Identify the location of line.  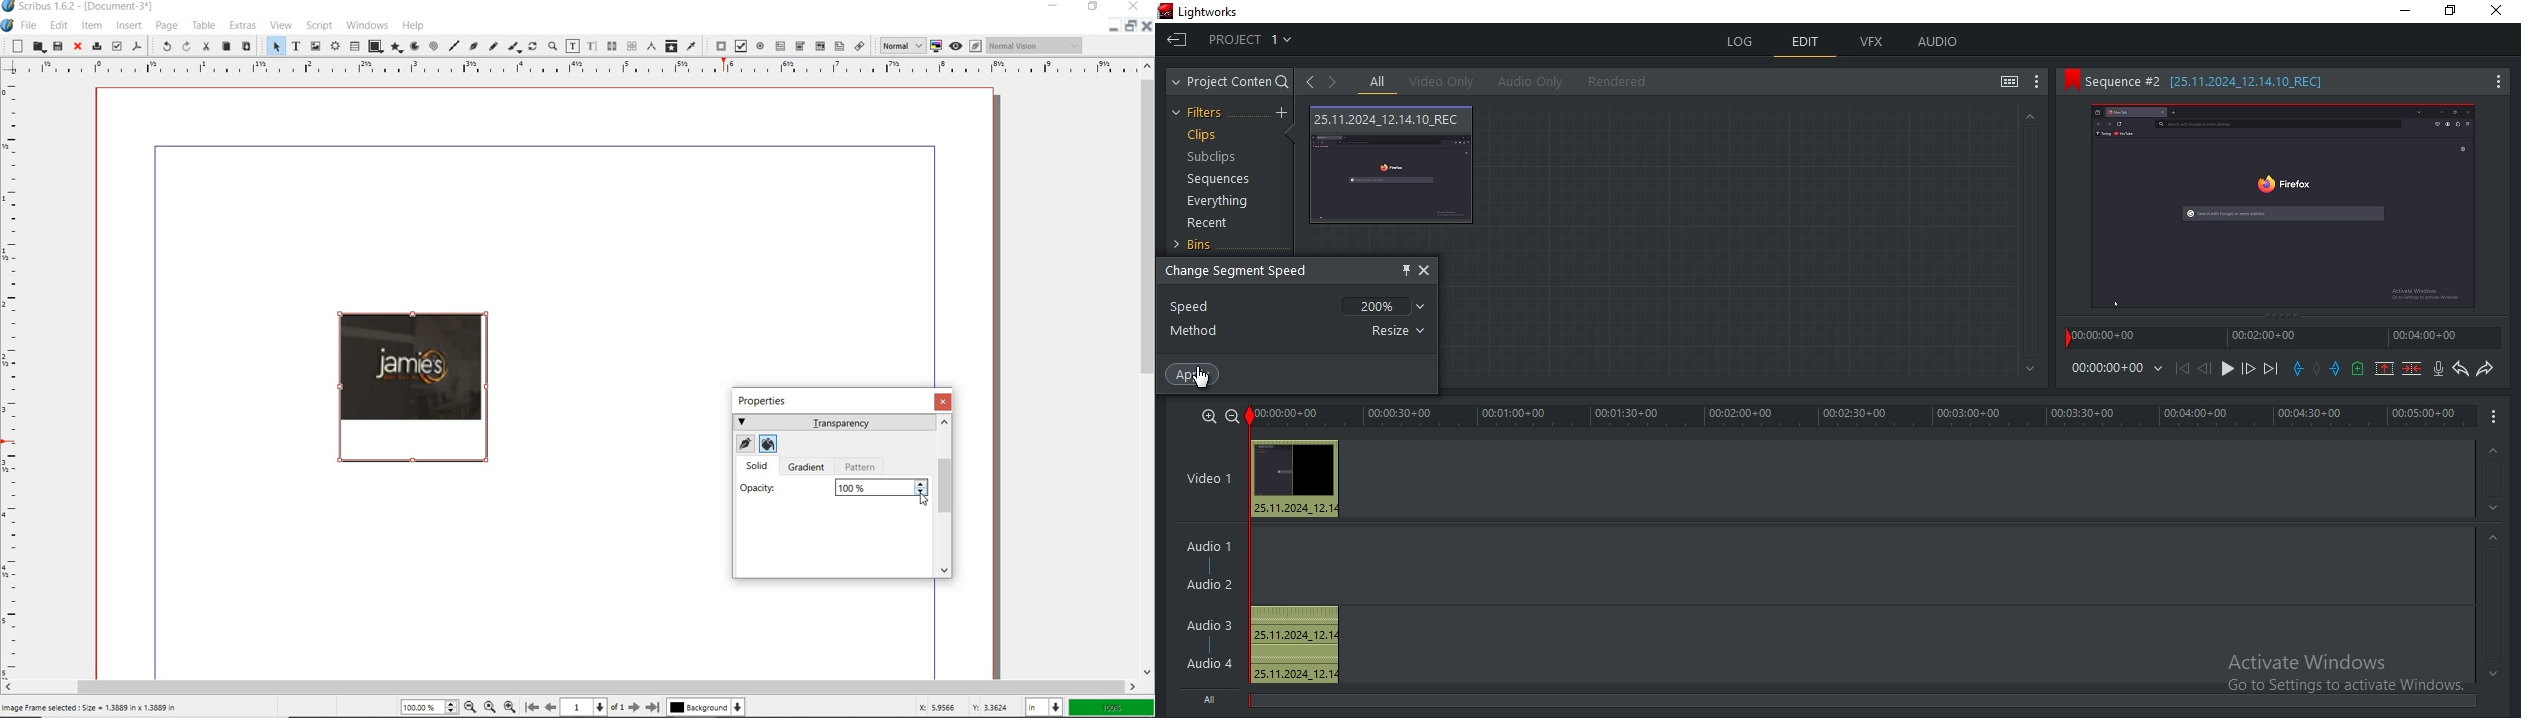
(454, 45).